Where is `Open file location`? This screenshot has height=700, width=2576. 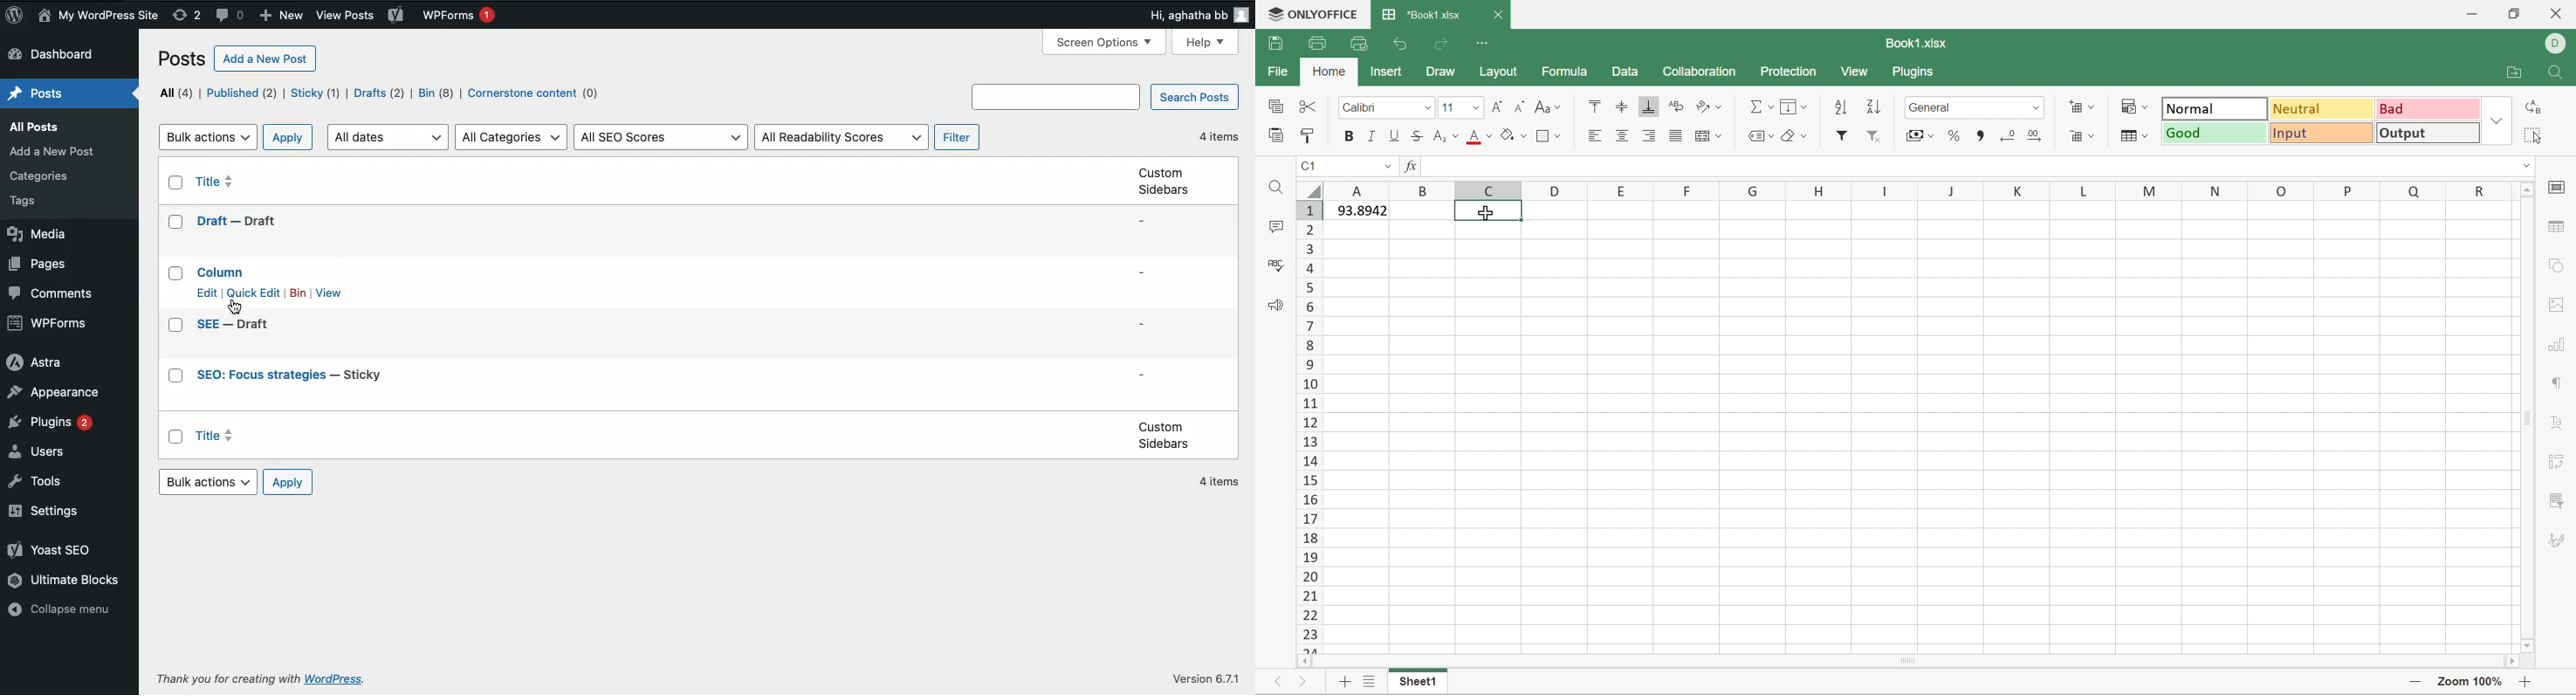
Open file location is located at coordinates (2513, 74).